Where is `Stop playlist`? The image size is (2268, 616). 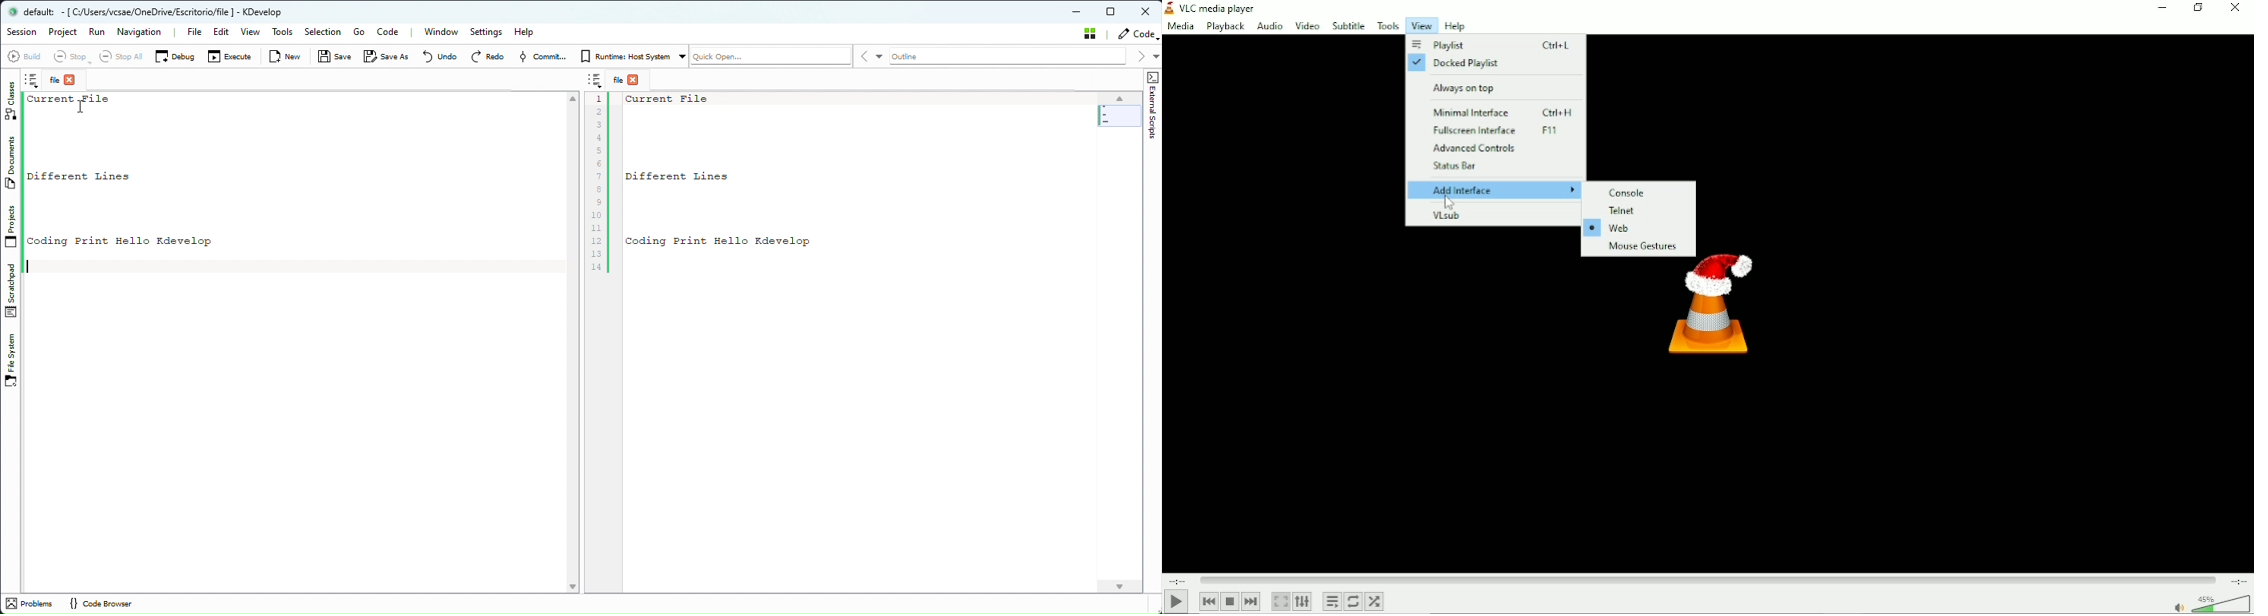
Stop playlist is located at coordinates (1229, 602).